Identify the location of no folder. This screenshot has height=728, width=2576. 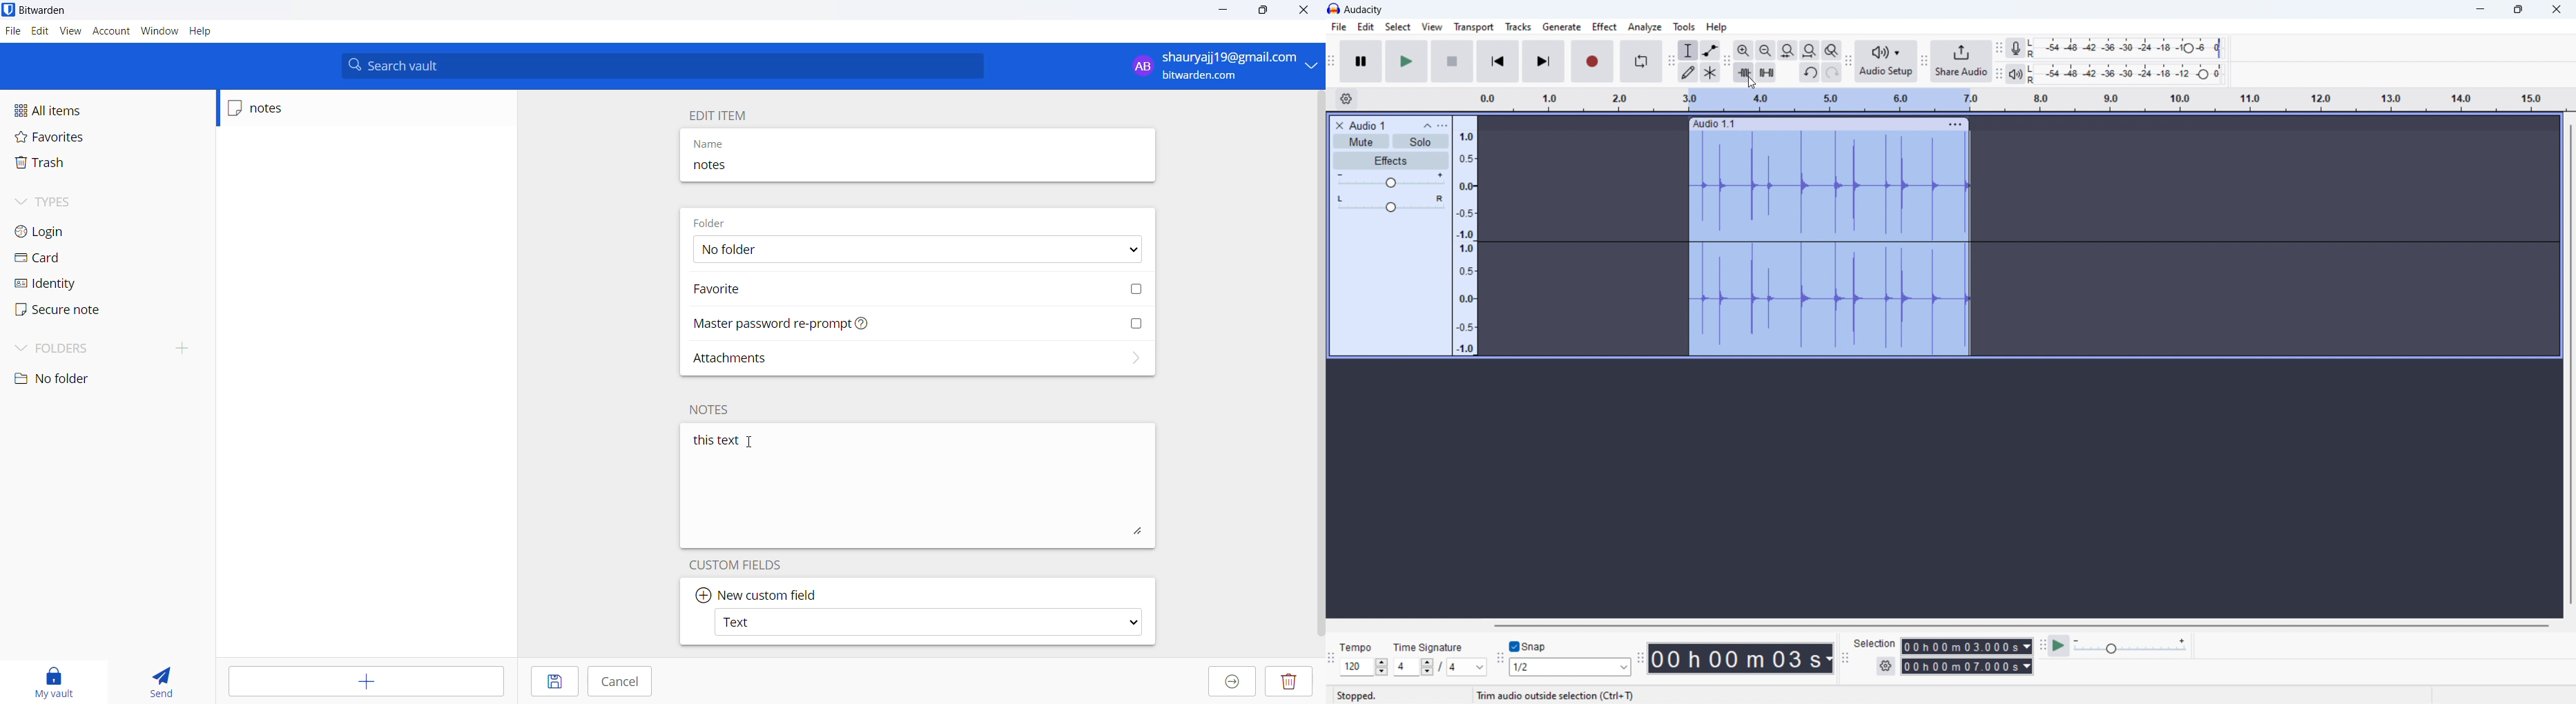
(67, 379).